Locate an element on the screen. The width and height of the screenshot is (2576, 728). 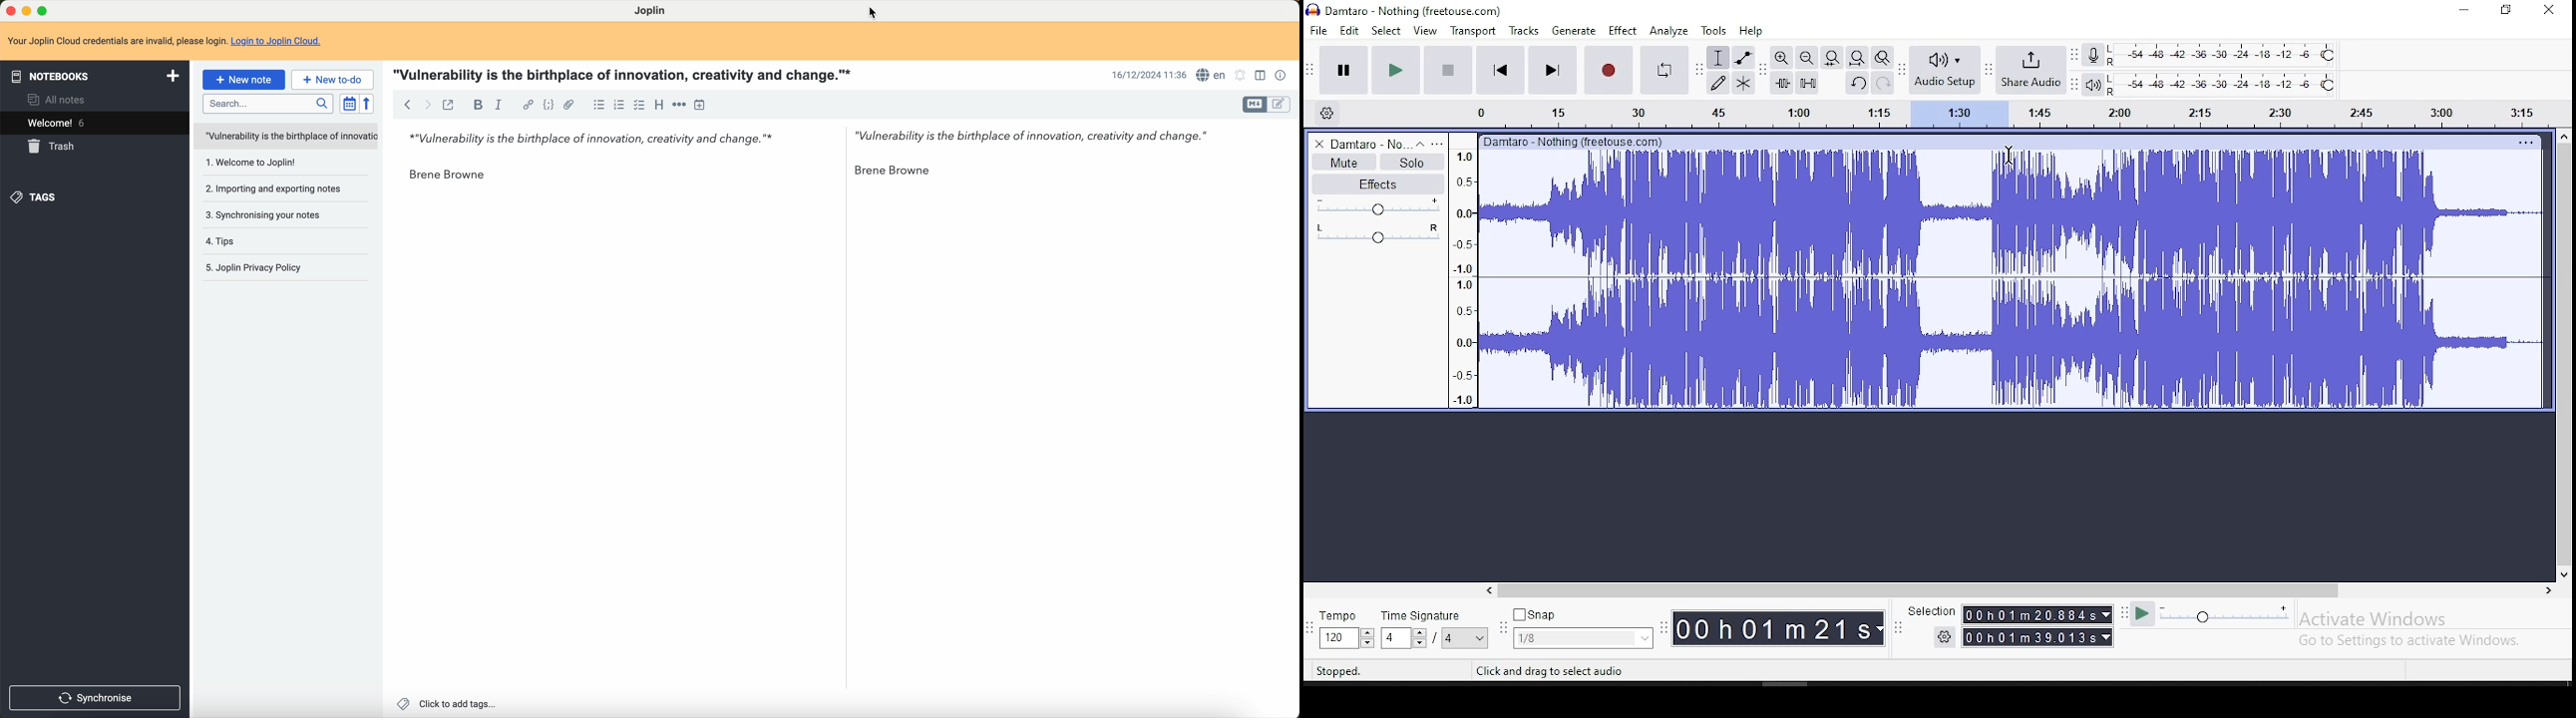
solo is located at coordinates (1412, 163).